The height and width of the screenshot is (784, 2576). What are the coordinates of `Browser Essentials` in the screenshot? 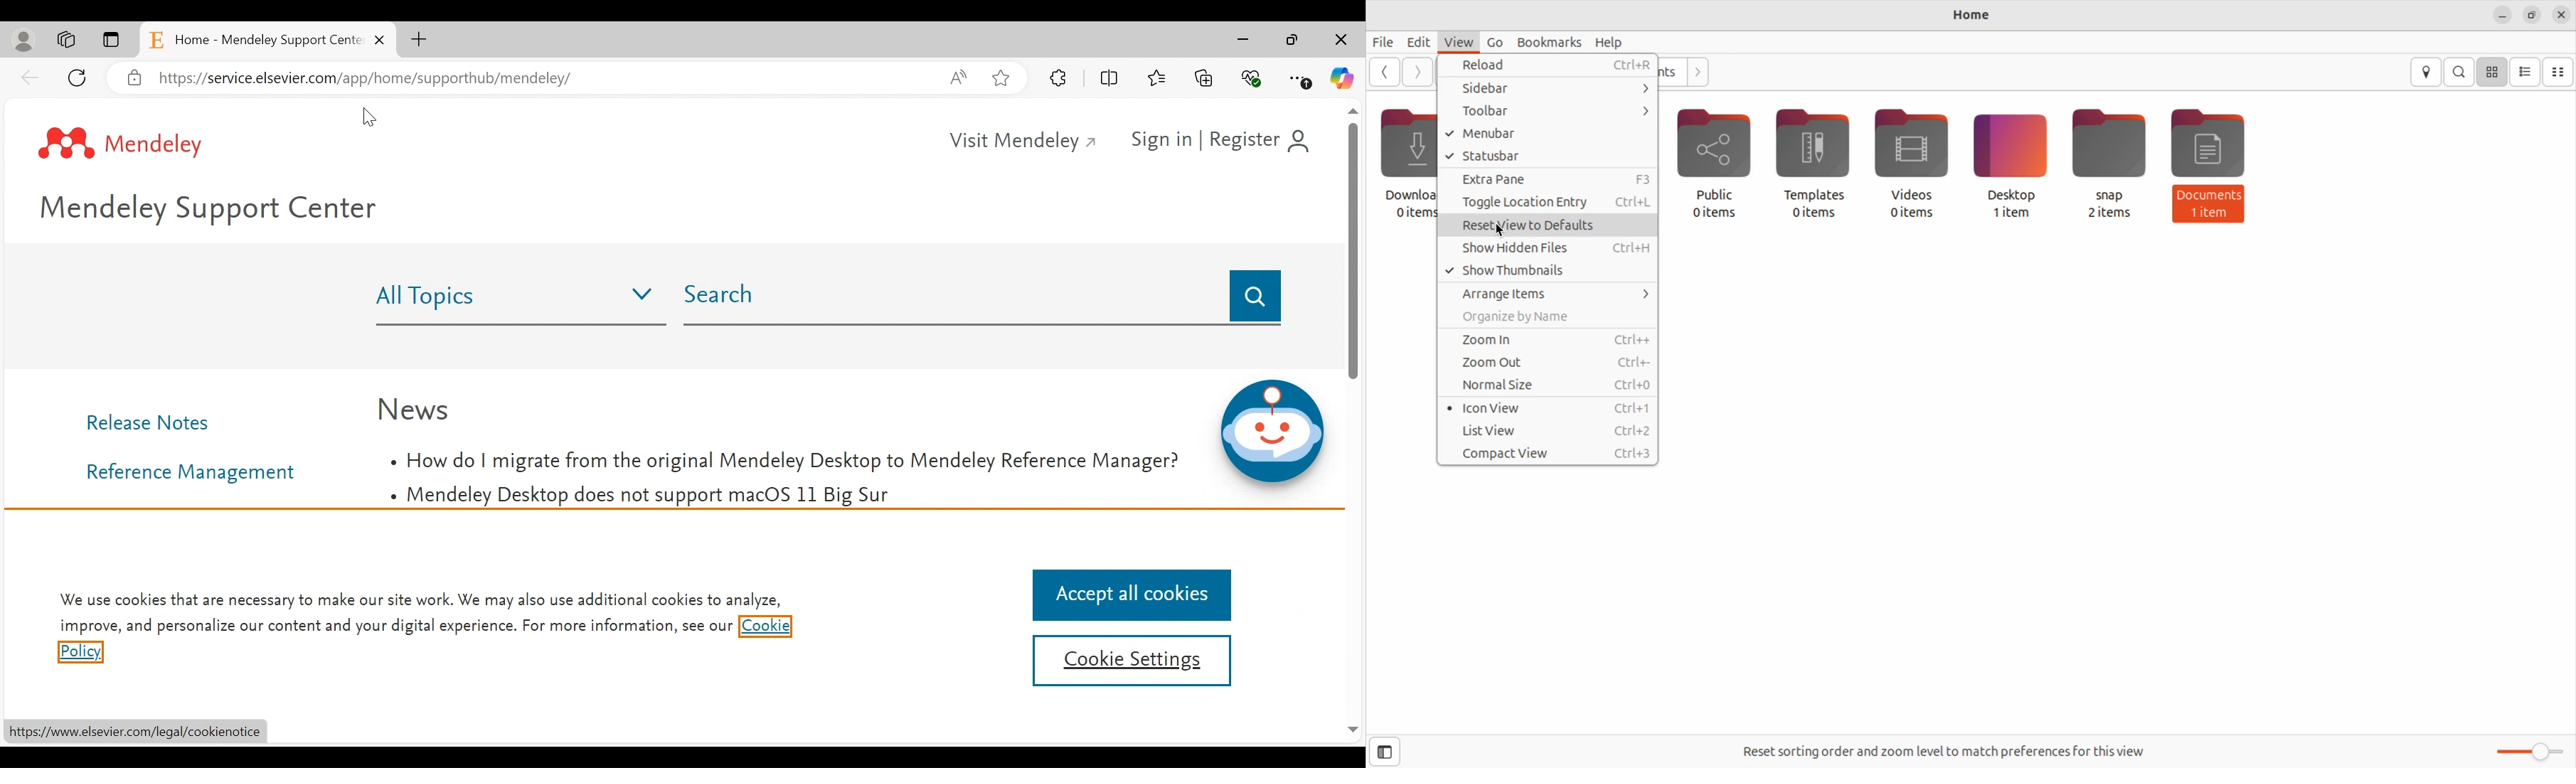 It's located at (1252, 78).